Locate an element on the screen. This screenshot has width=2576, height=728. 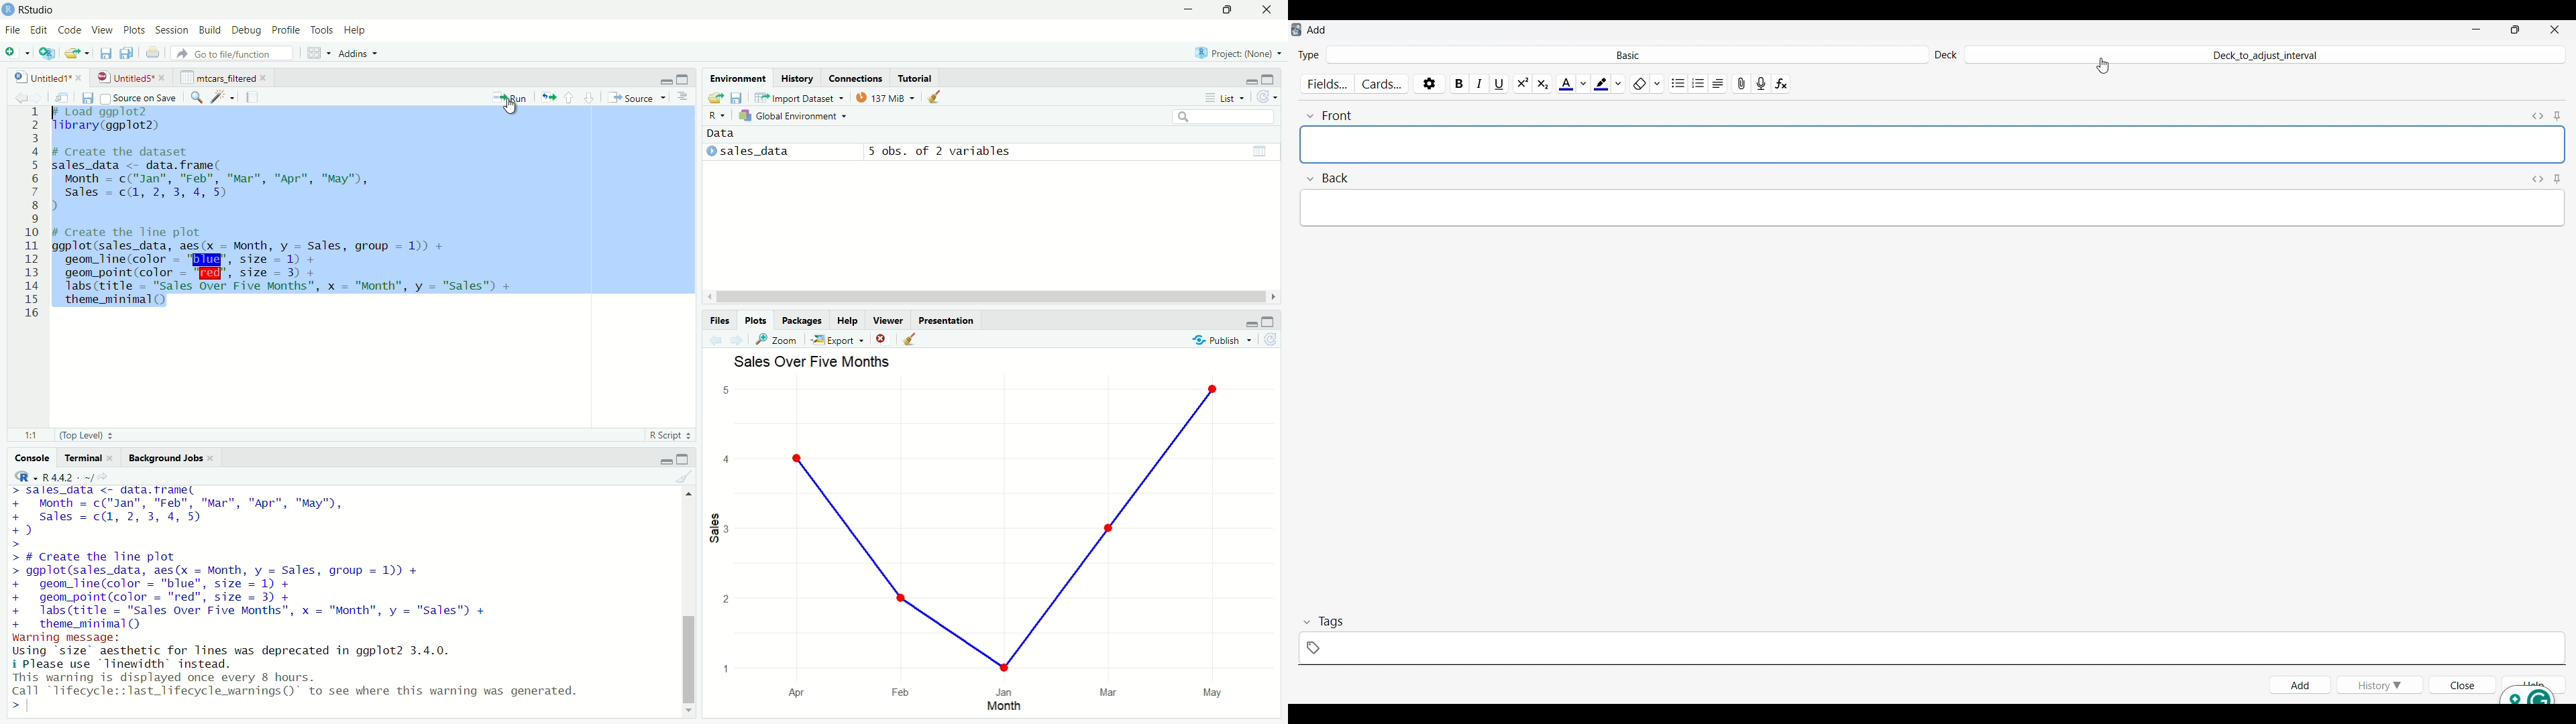
previous code section is located at coordinates (569, 97).